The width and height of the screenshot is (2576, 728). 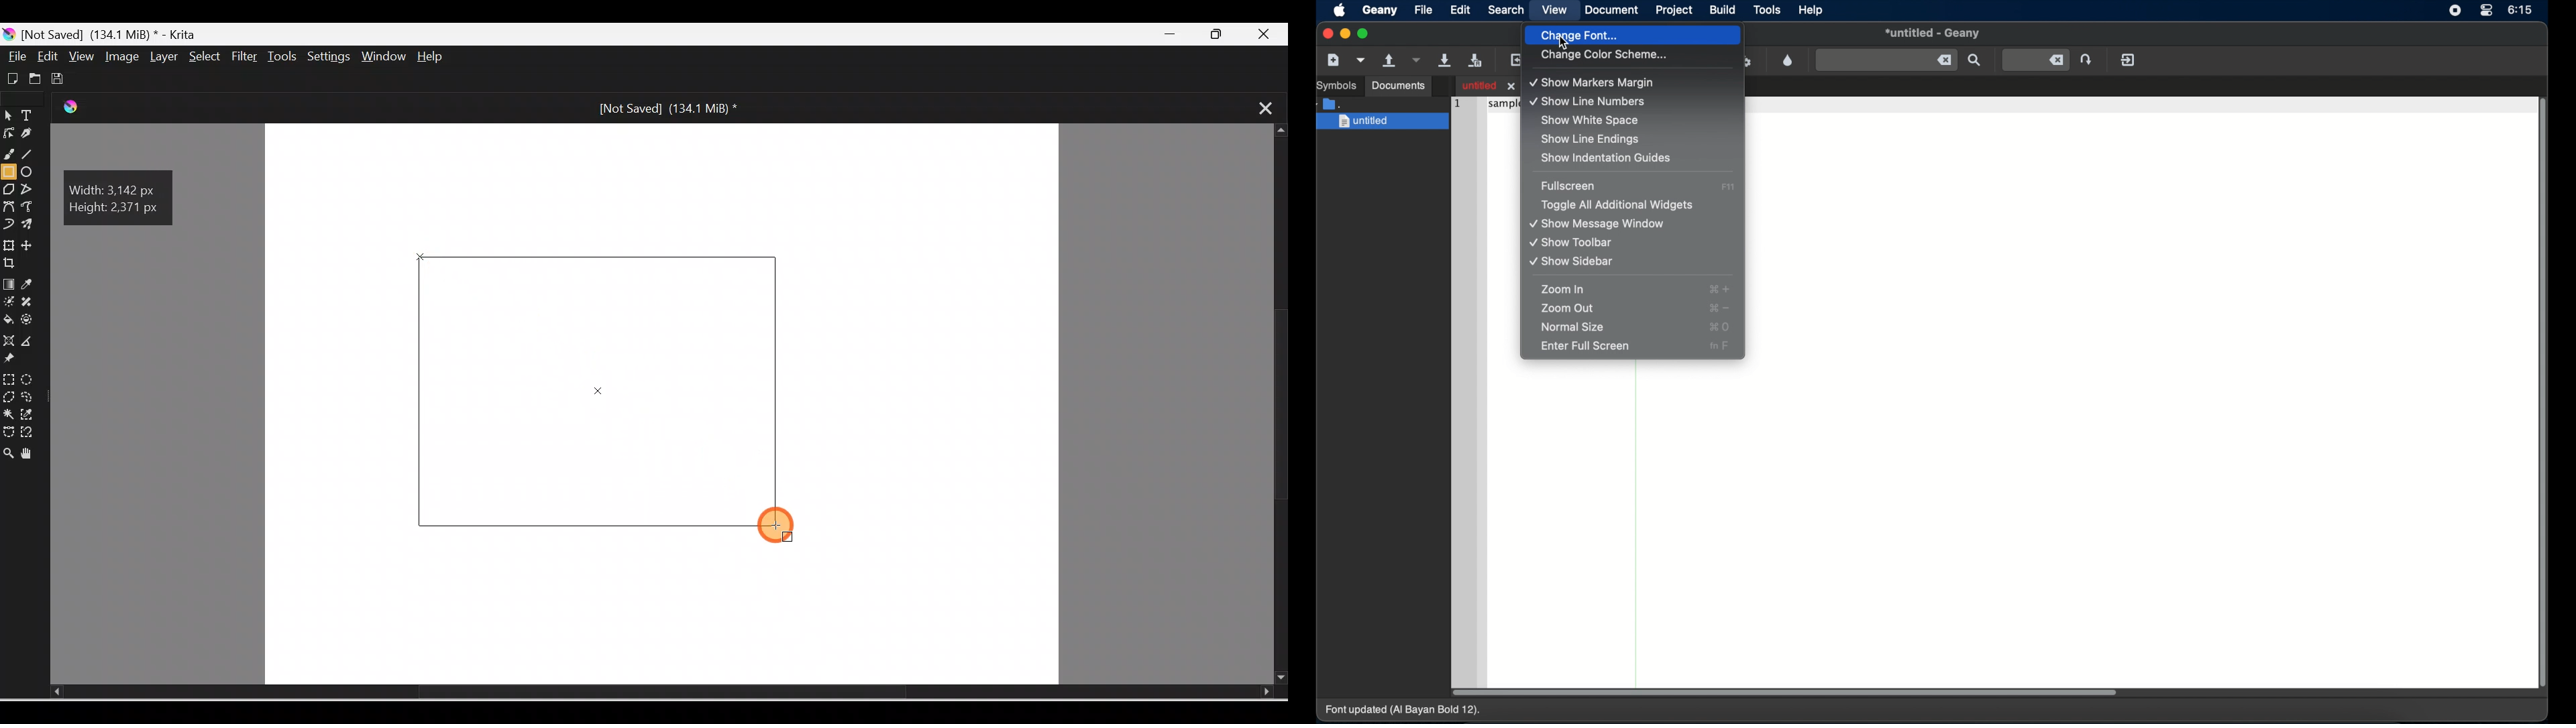 I want to click on fullscreen, so click(x=1569, y=186).